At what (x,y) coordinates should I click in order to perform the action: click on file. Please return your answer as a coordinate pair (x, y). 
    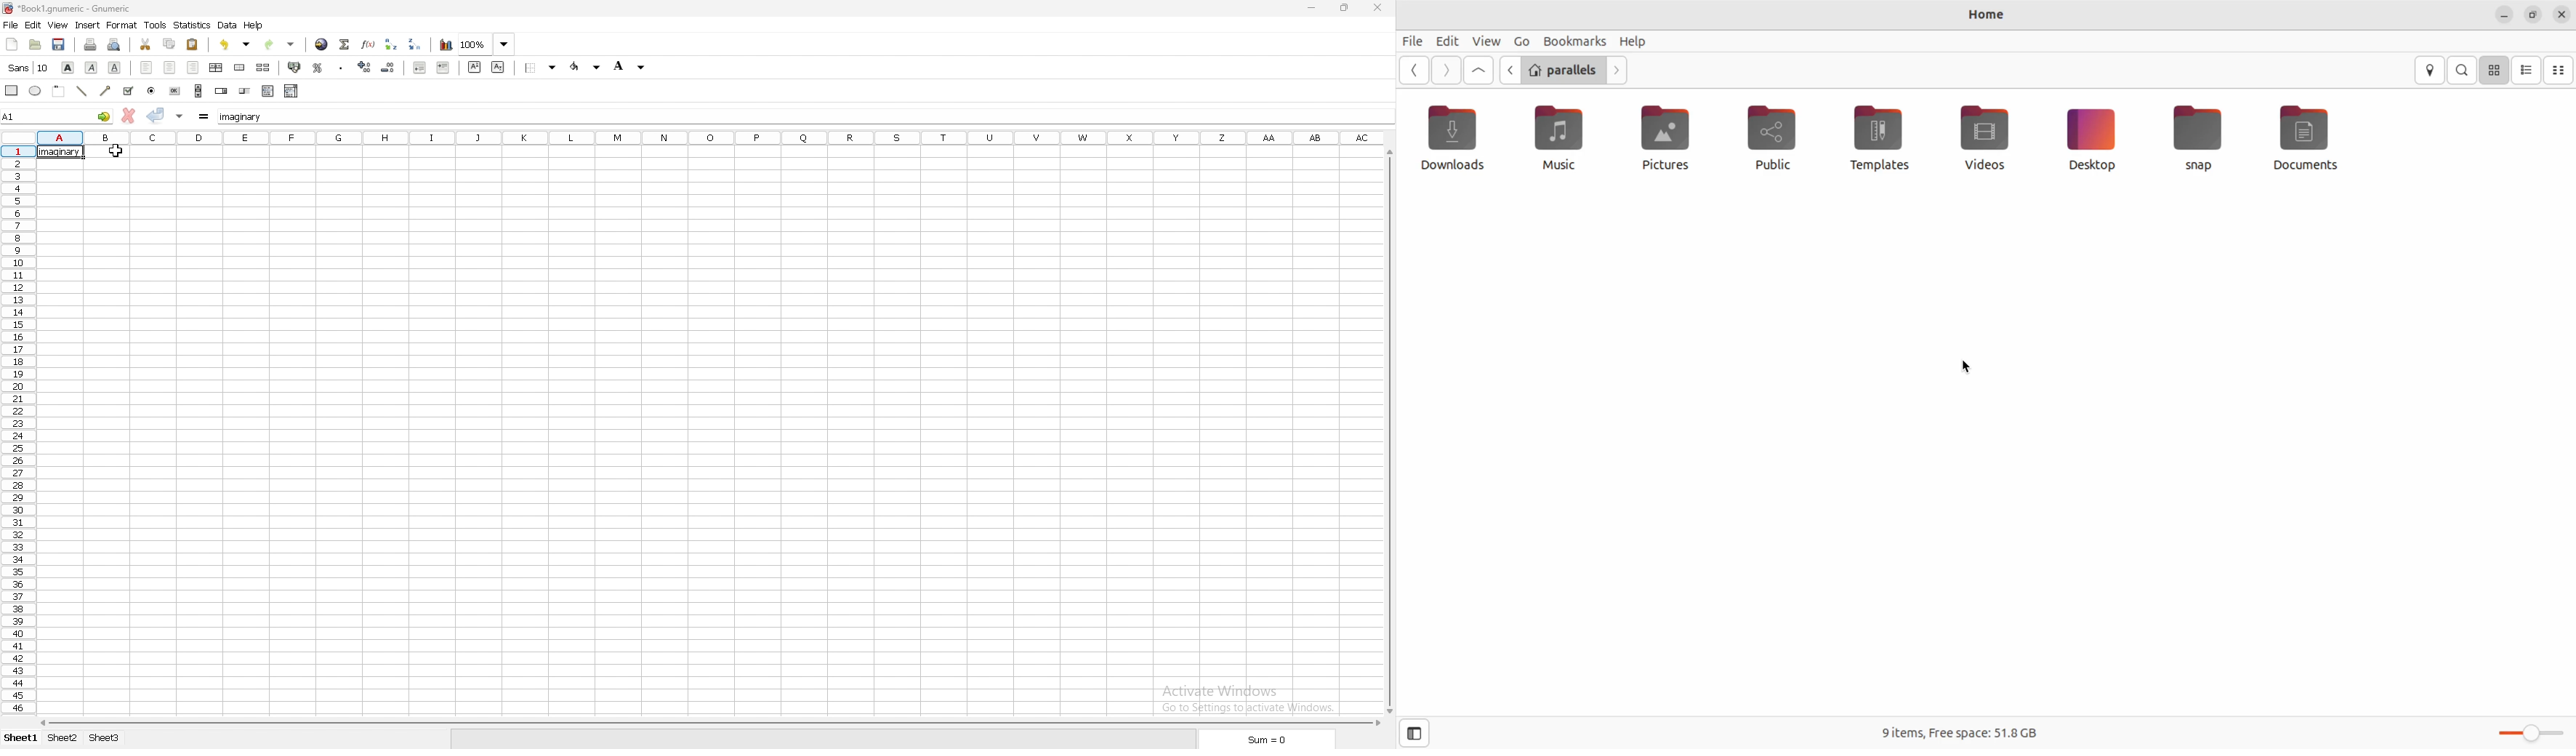
    Looking at the image, I should click on (11, 25).